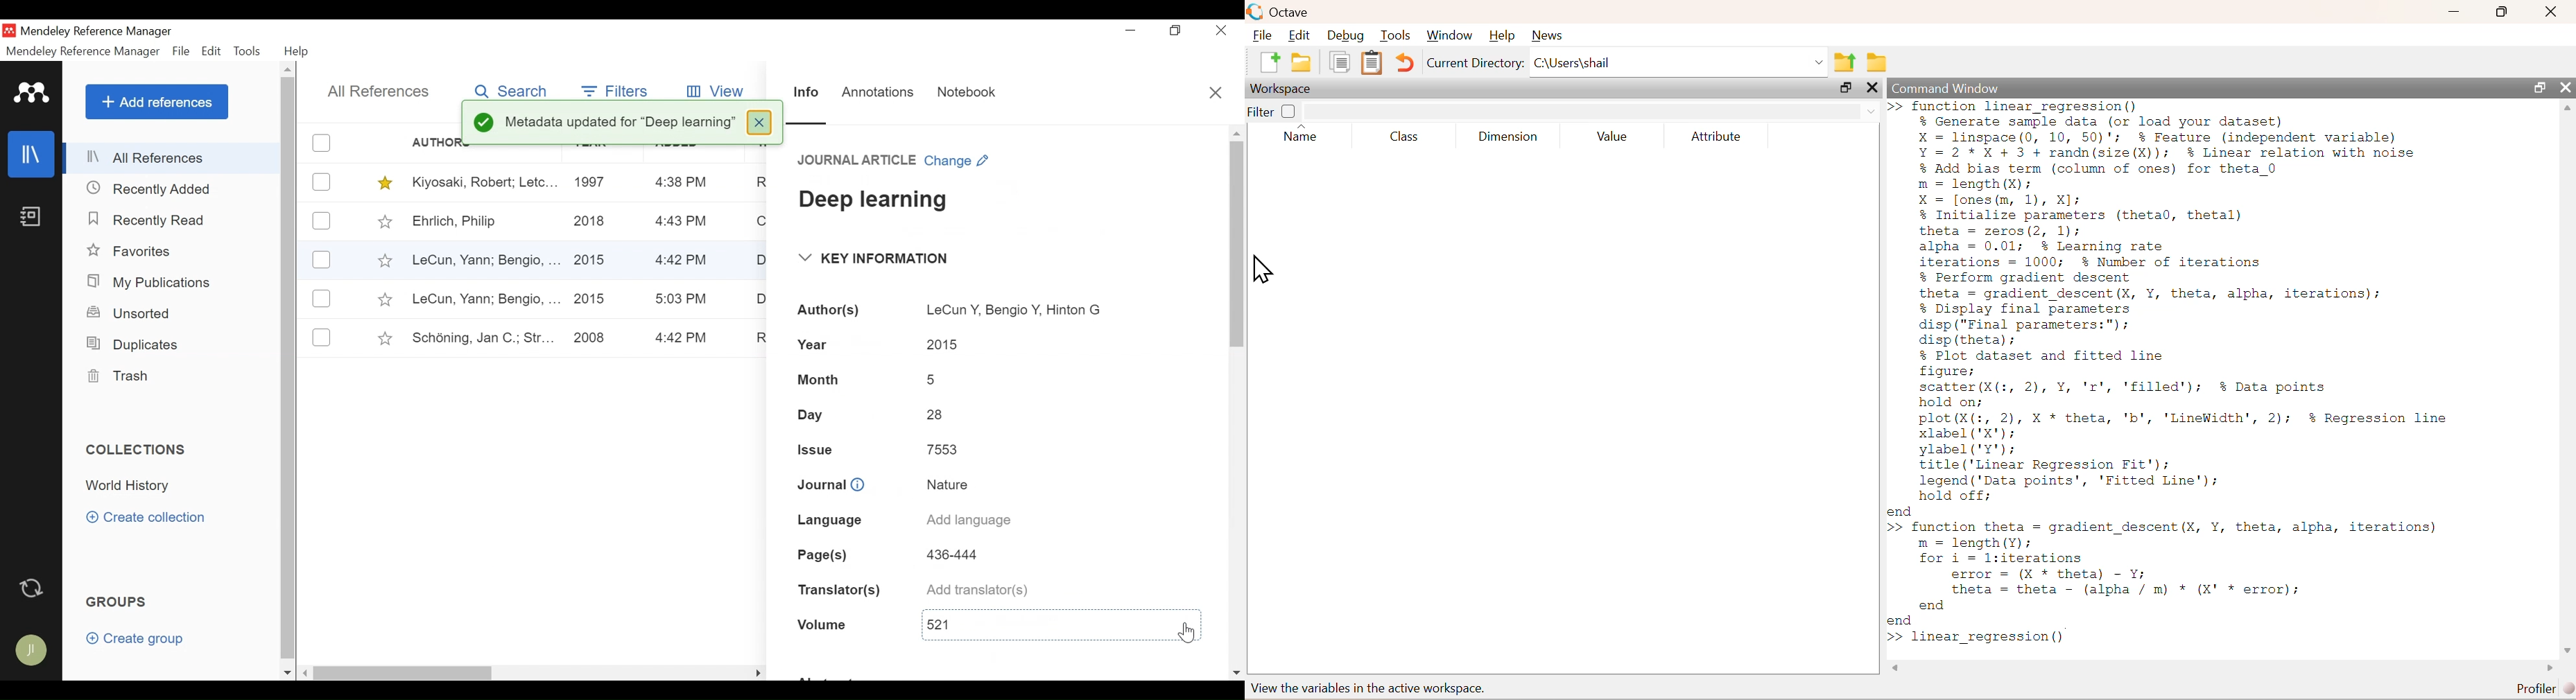 The height and width of the screenshot is (700, 2576). What do you see at coordinates (32, 154) in the screenshot?
I see `Library` at bounding box center [32, 154].